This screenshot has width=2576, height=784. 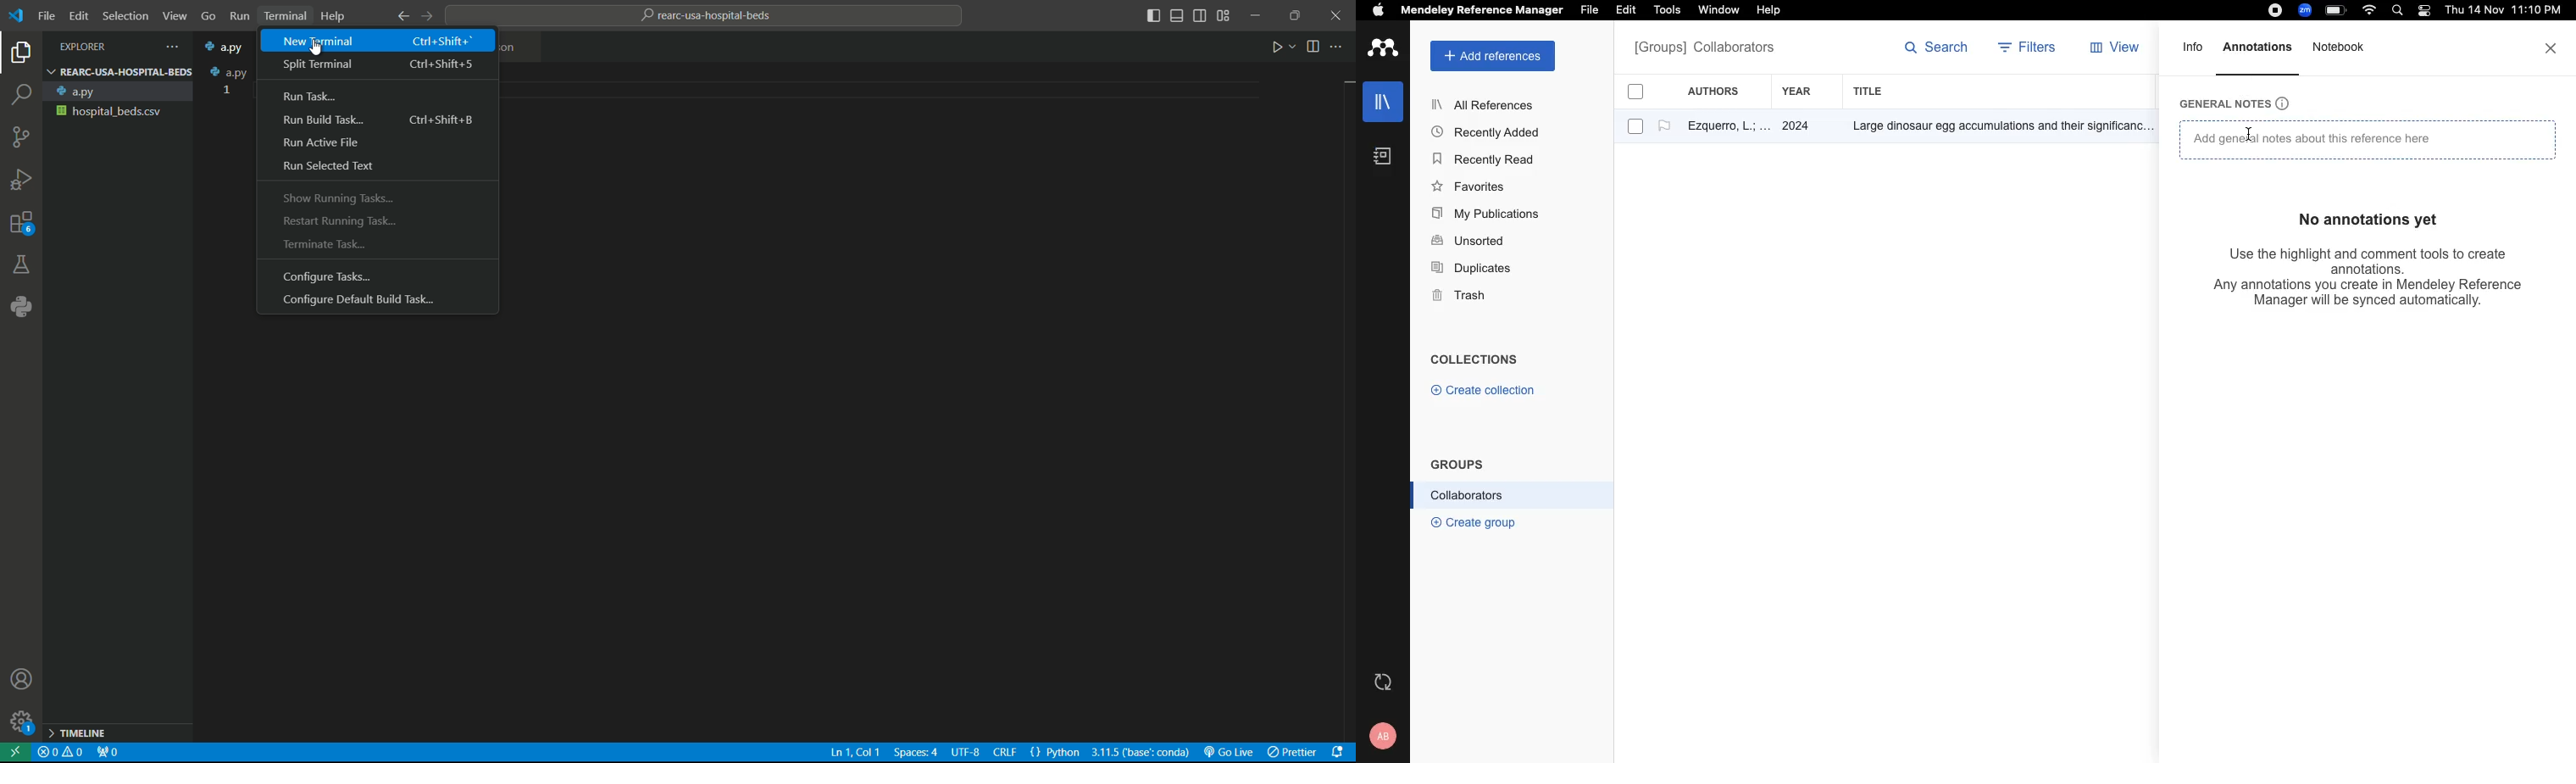 What do you see at coordinates (1667, 11) in the screenshot?
I see `Tools` at bounding box center [1667, 11].